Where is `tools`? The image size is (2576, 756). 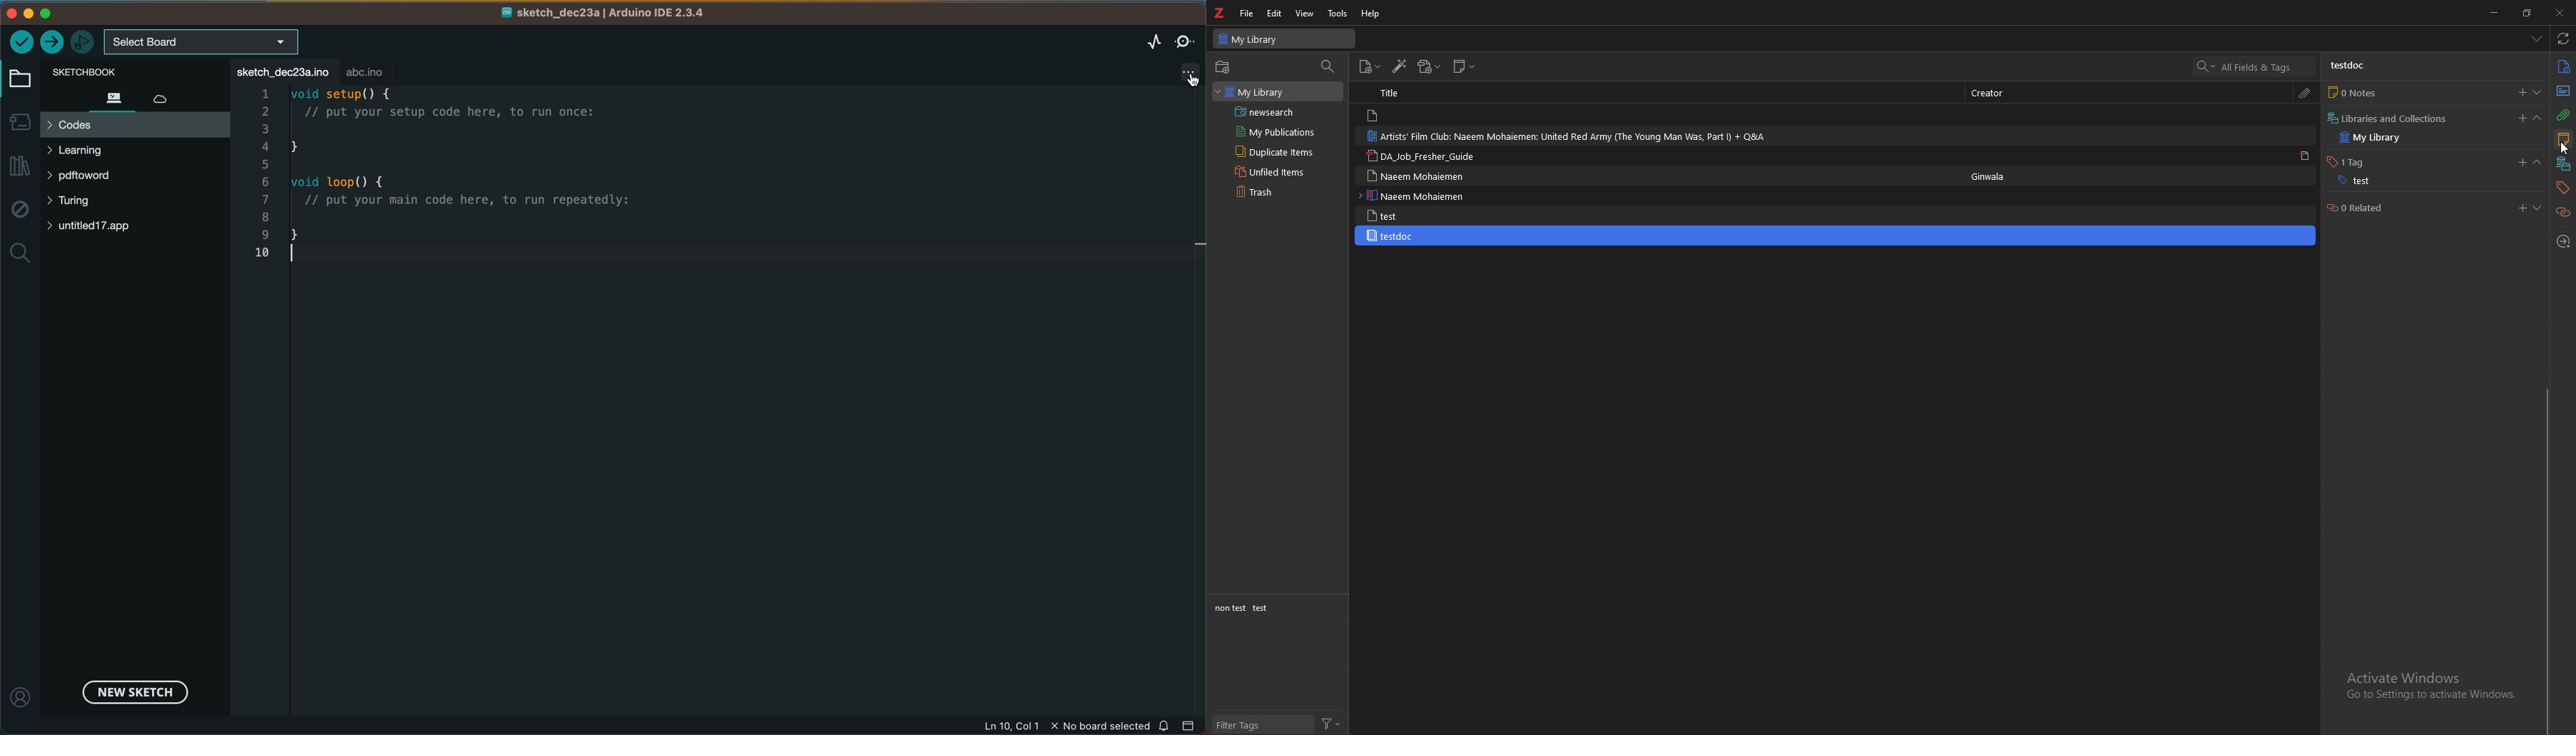
tools is located at coordinates (1337, 13).